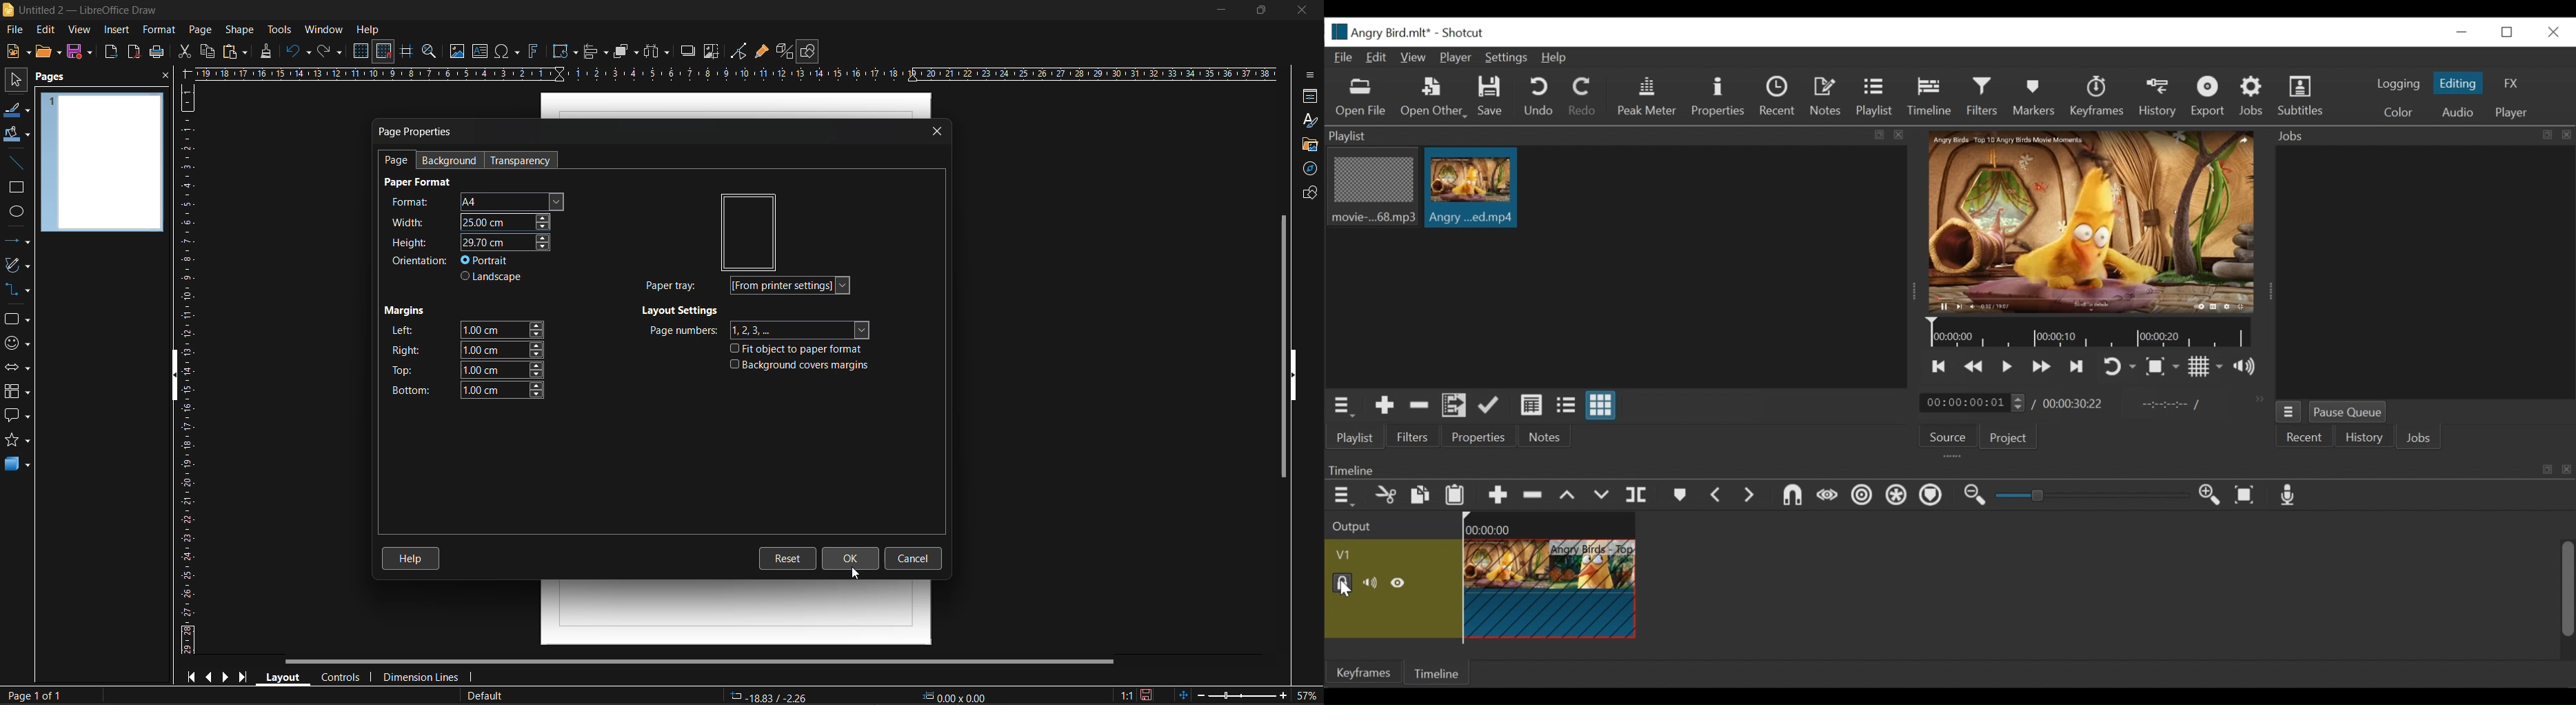 This screenshot has height=728, width=2576. Describe the element at coordinates (248, 677) in the screenshot. I see `last` at that location.